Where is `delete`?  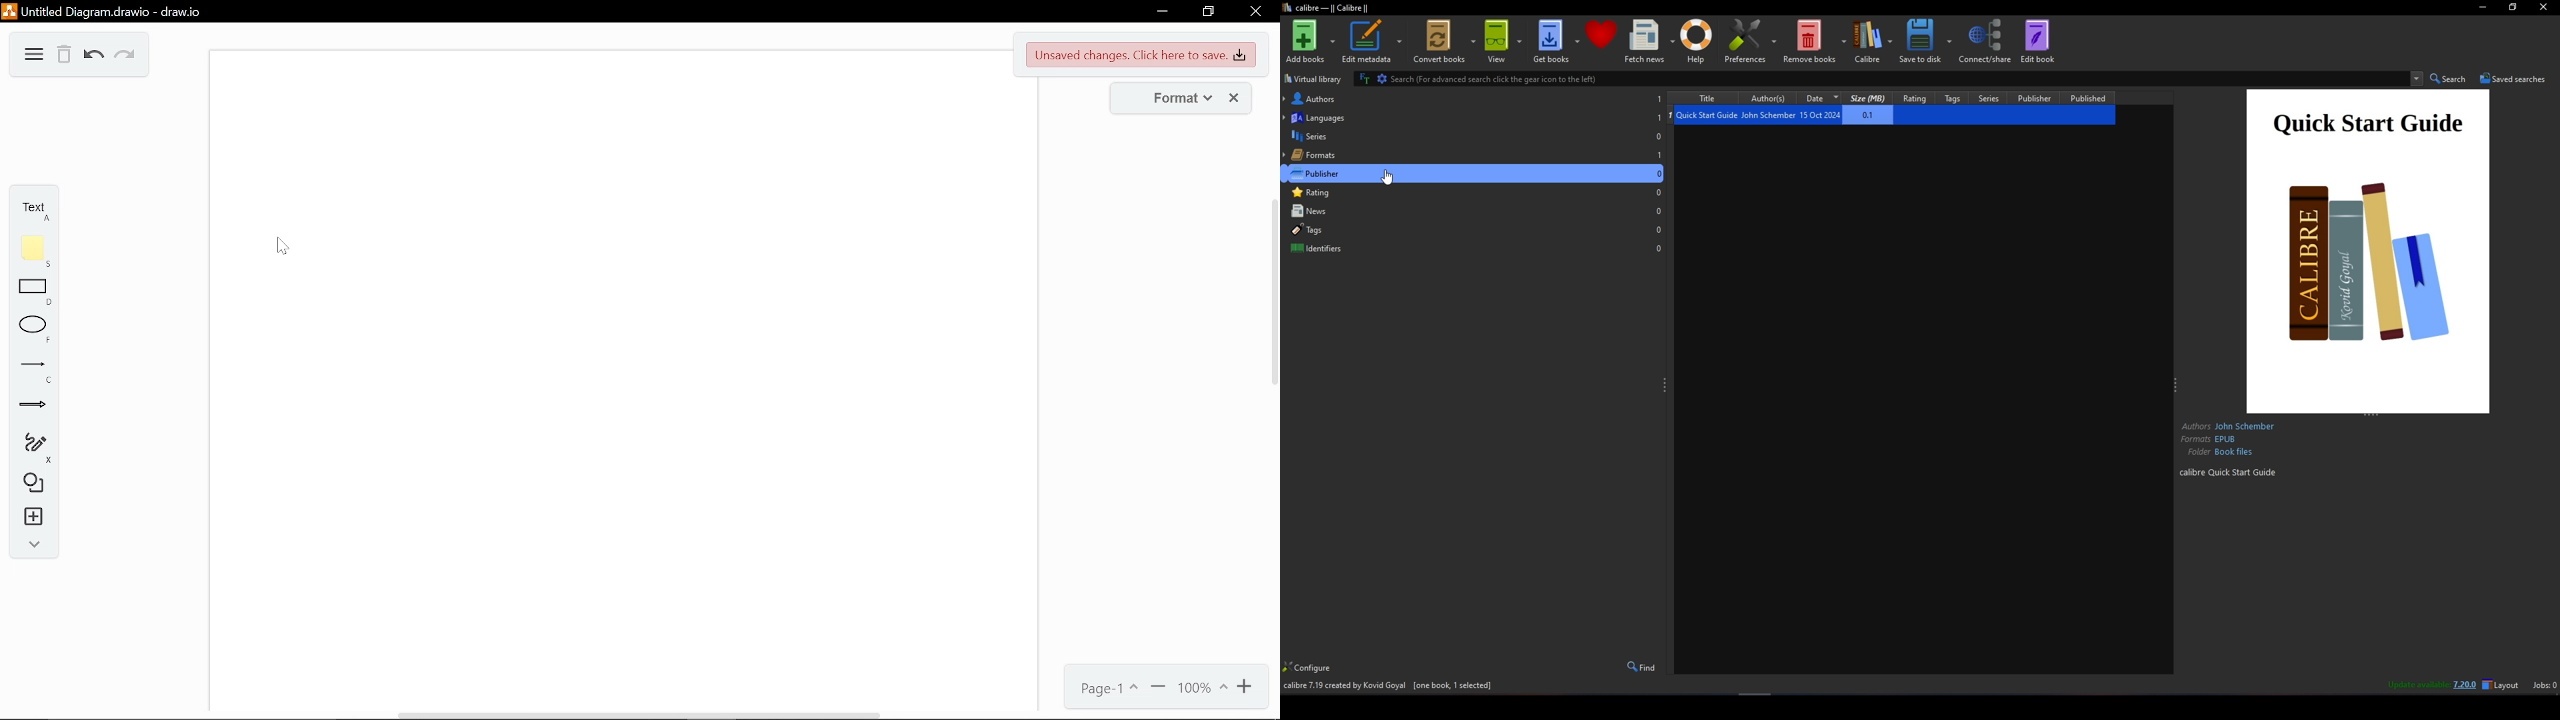
delete is located at coordinates (65, 55).